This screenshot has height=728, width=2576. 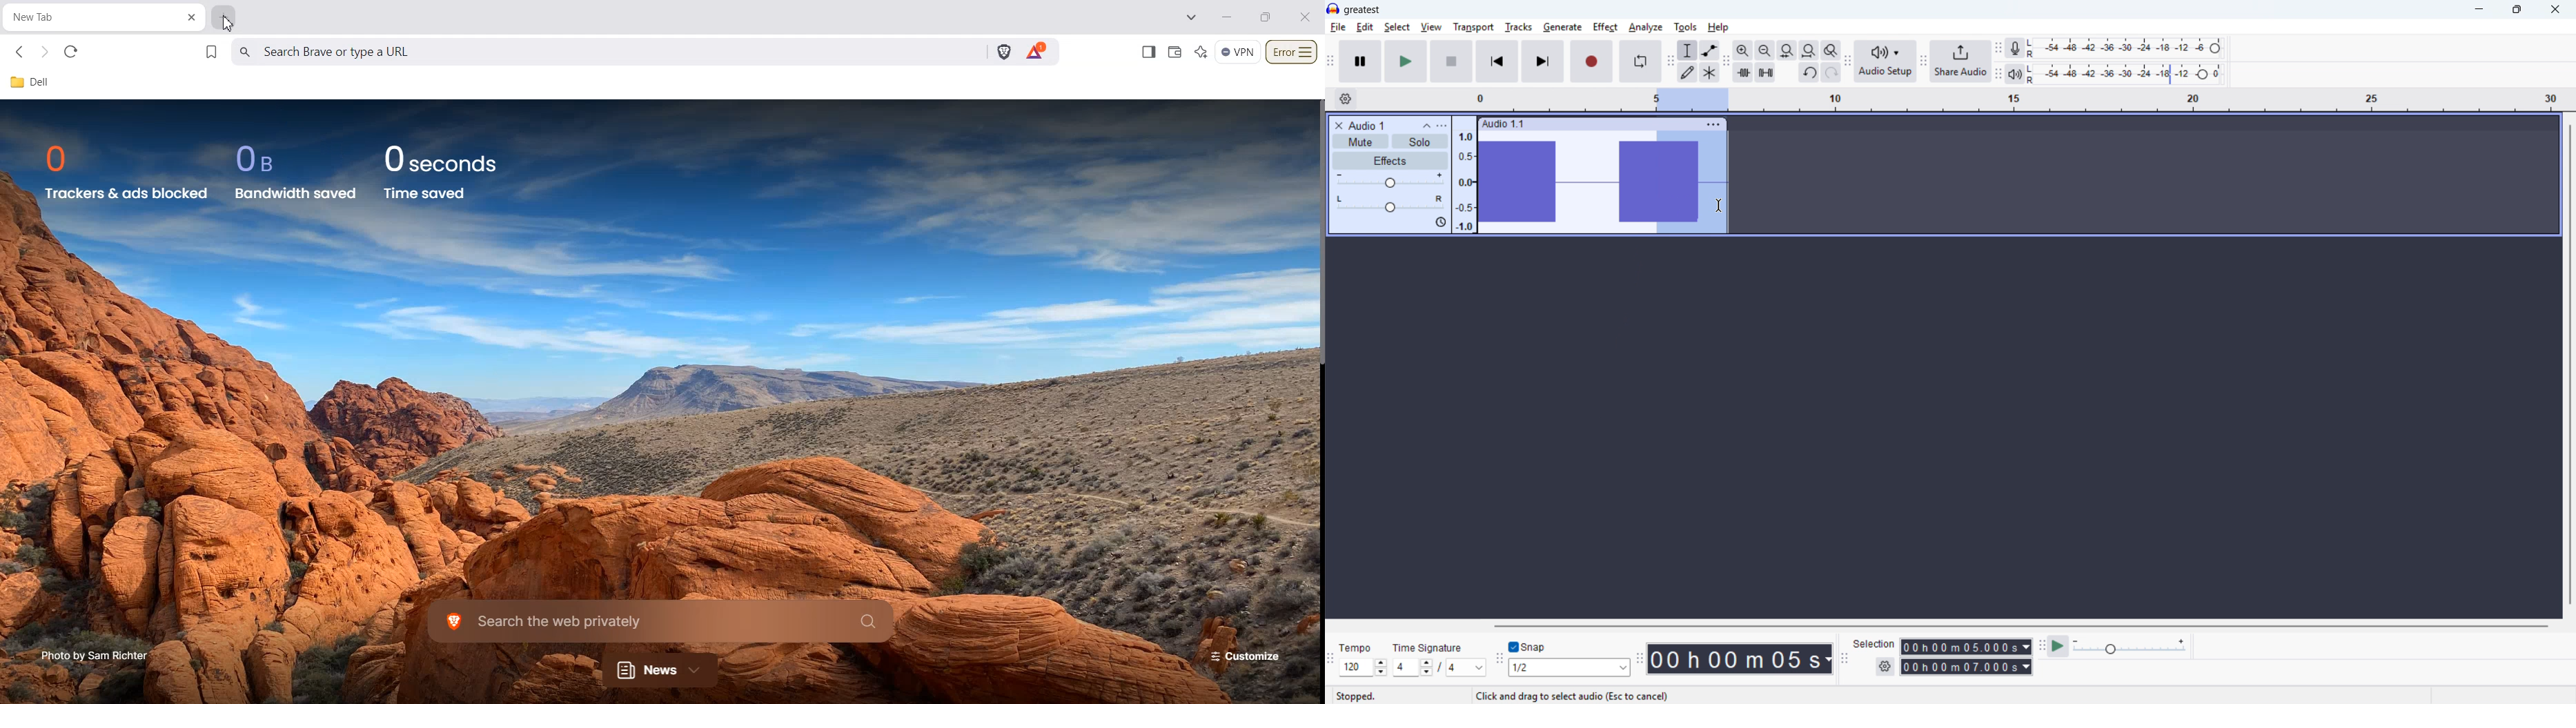 I want to click on transport, so click(x=1474, y=27).